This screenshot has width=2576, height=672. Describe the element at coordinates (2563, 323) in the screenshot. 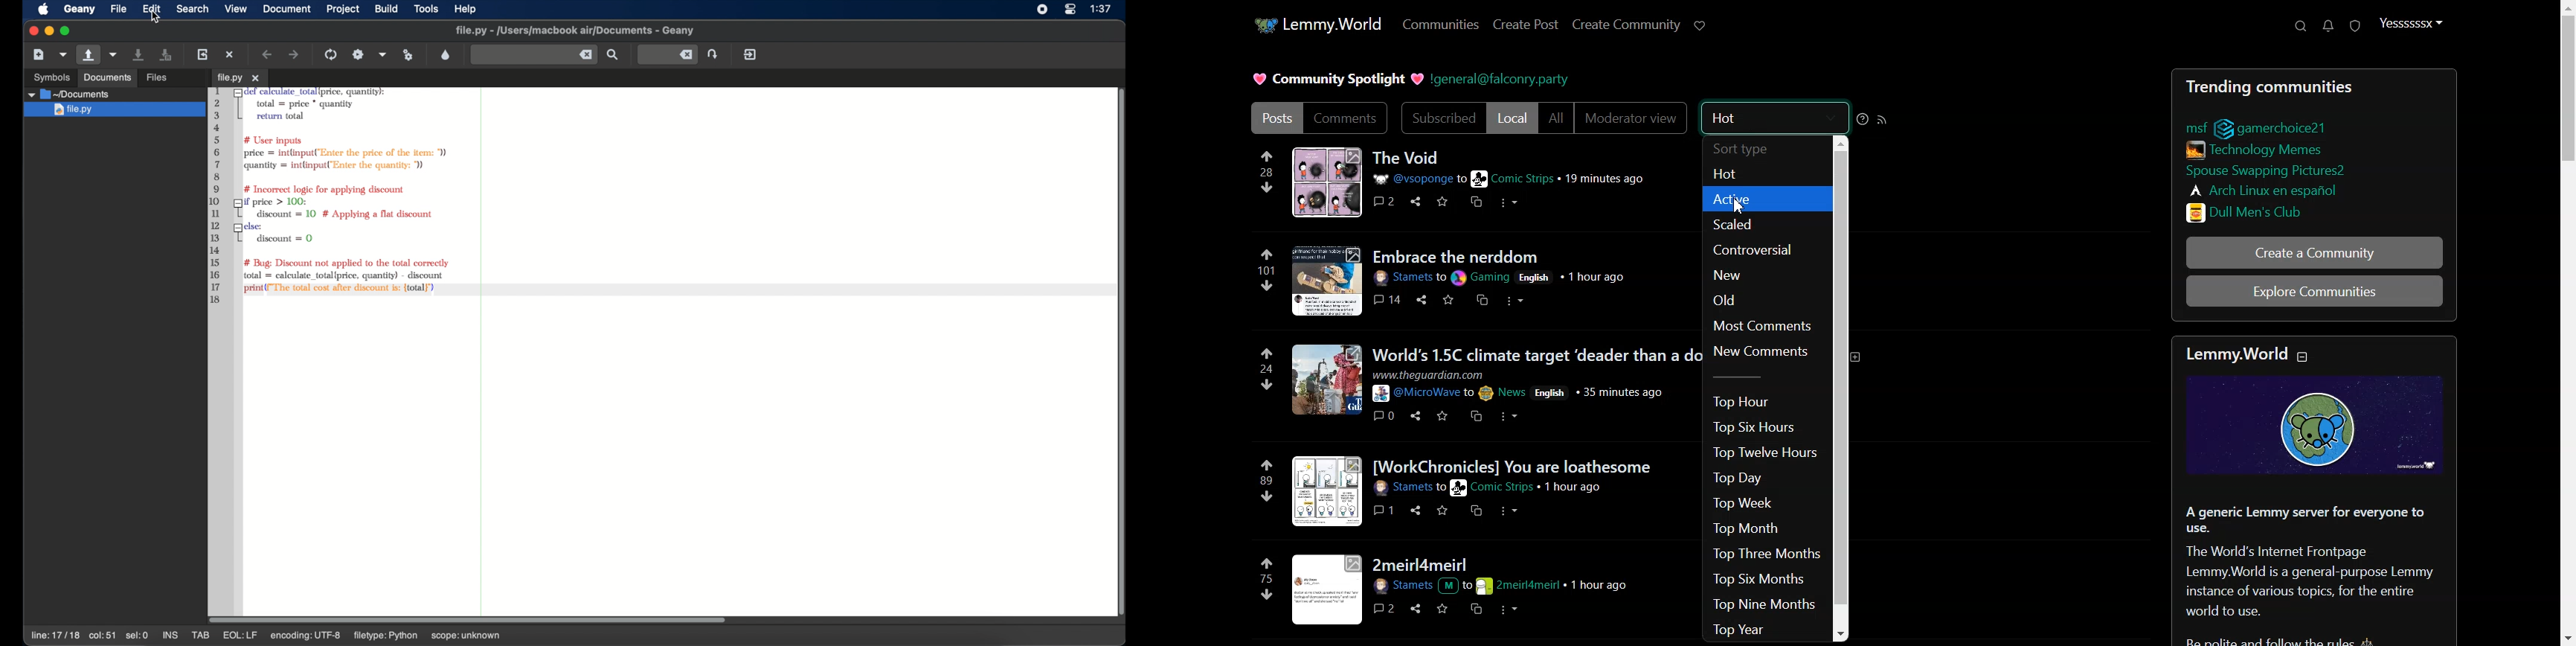

I see `Scroll bar` at that location.